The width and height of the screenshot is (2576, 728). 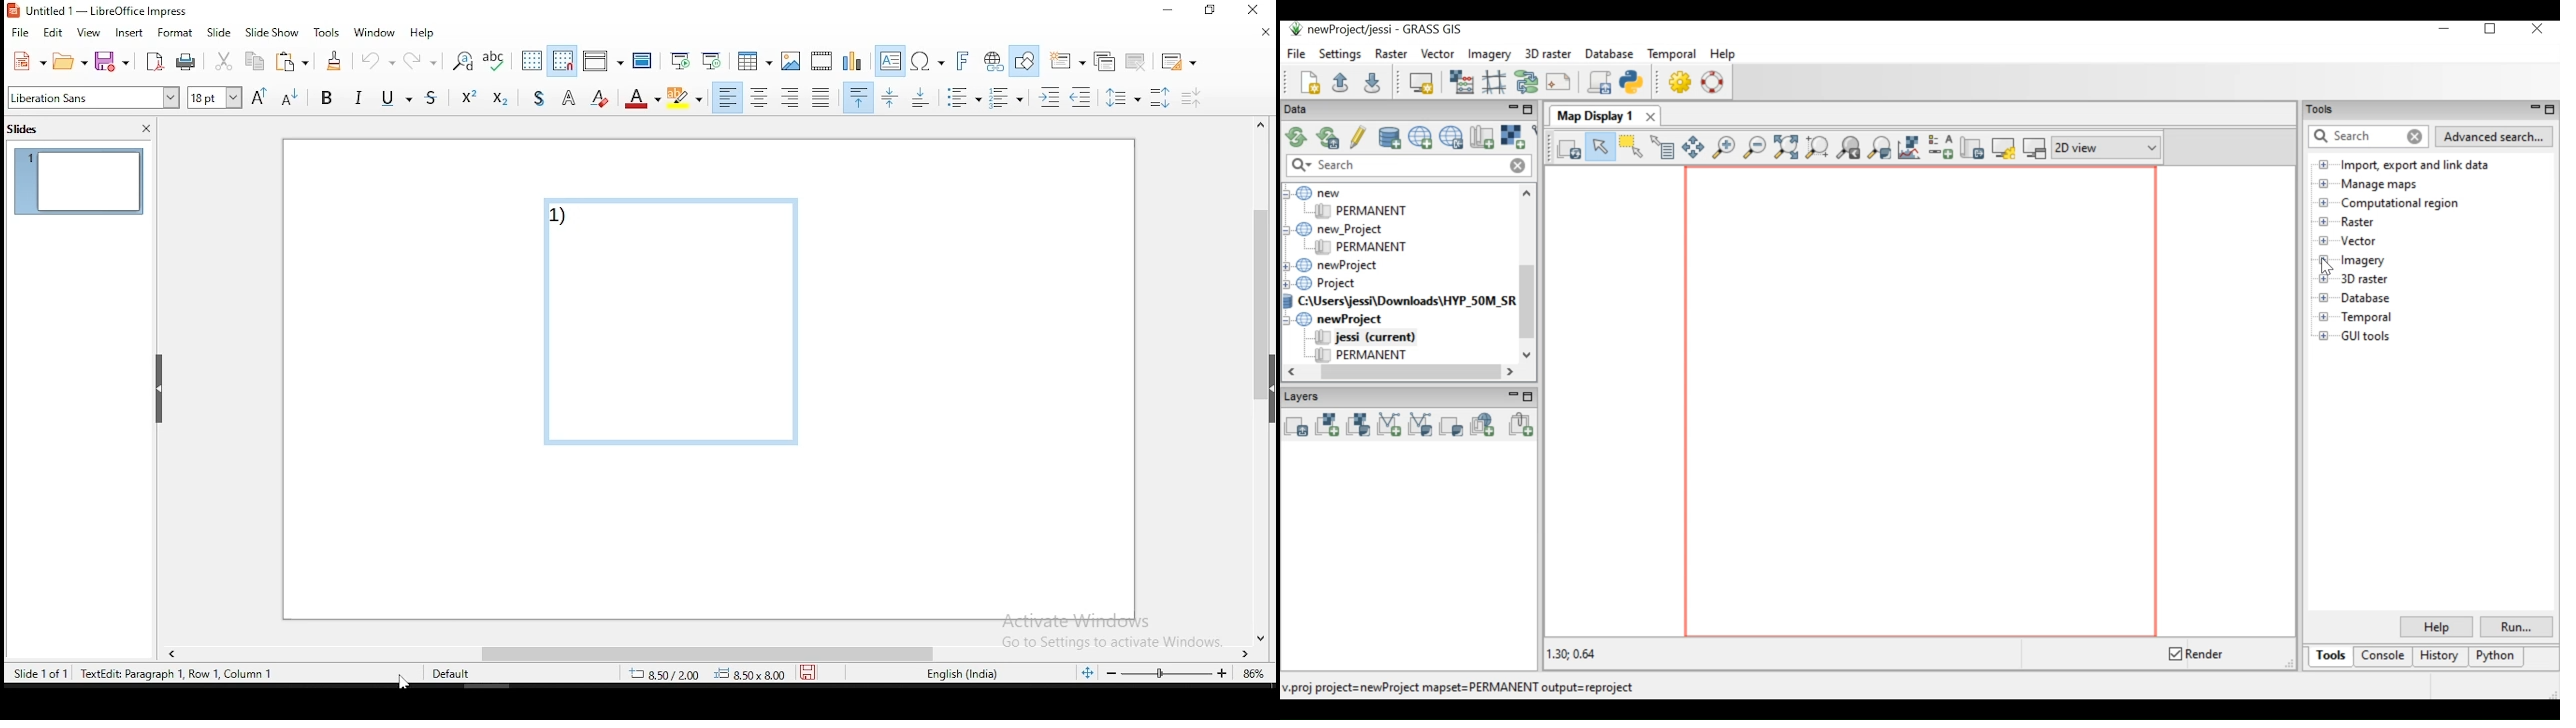 What do you see at coordinates (964, 99) in the screenshot?
I see `toggle unordered list` at bounding box center [964, 99].